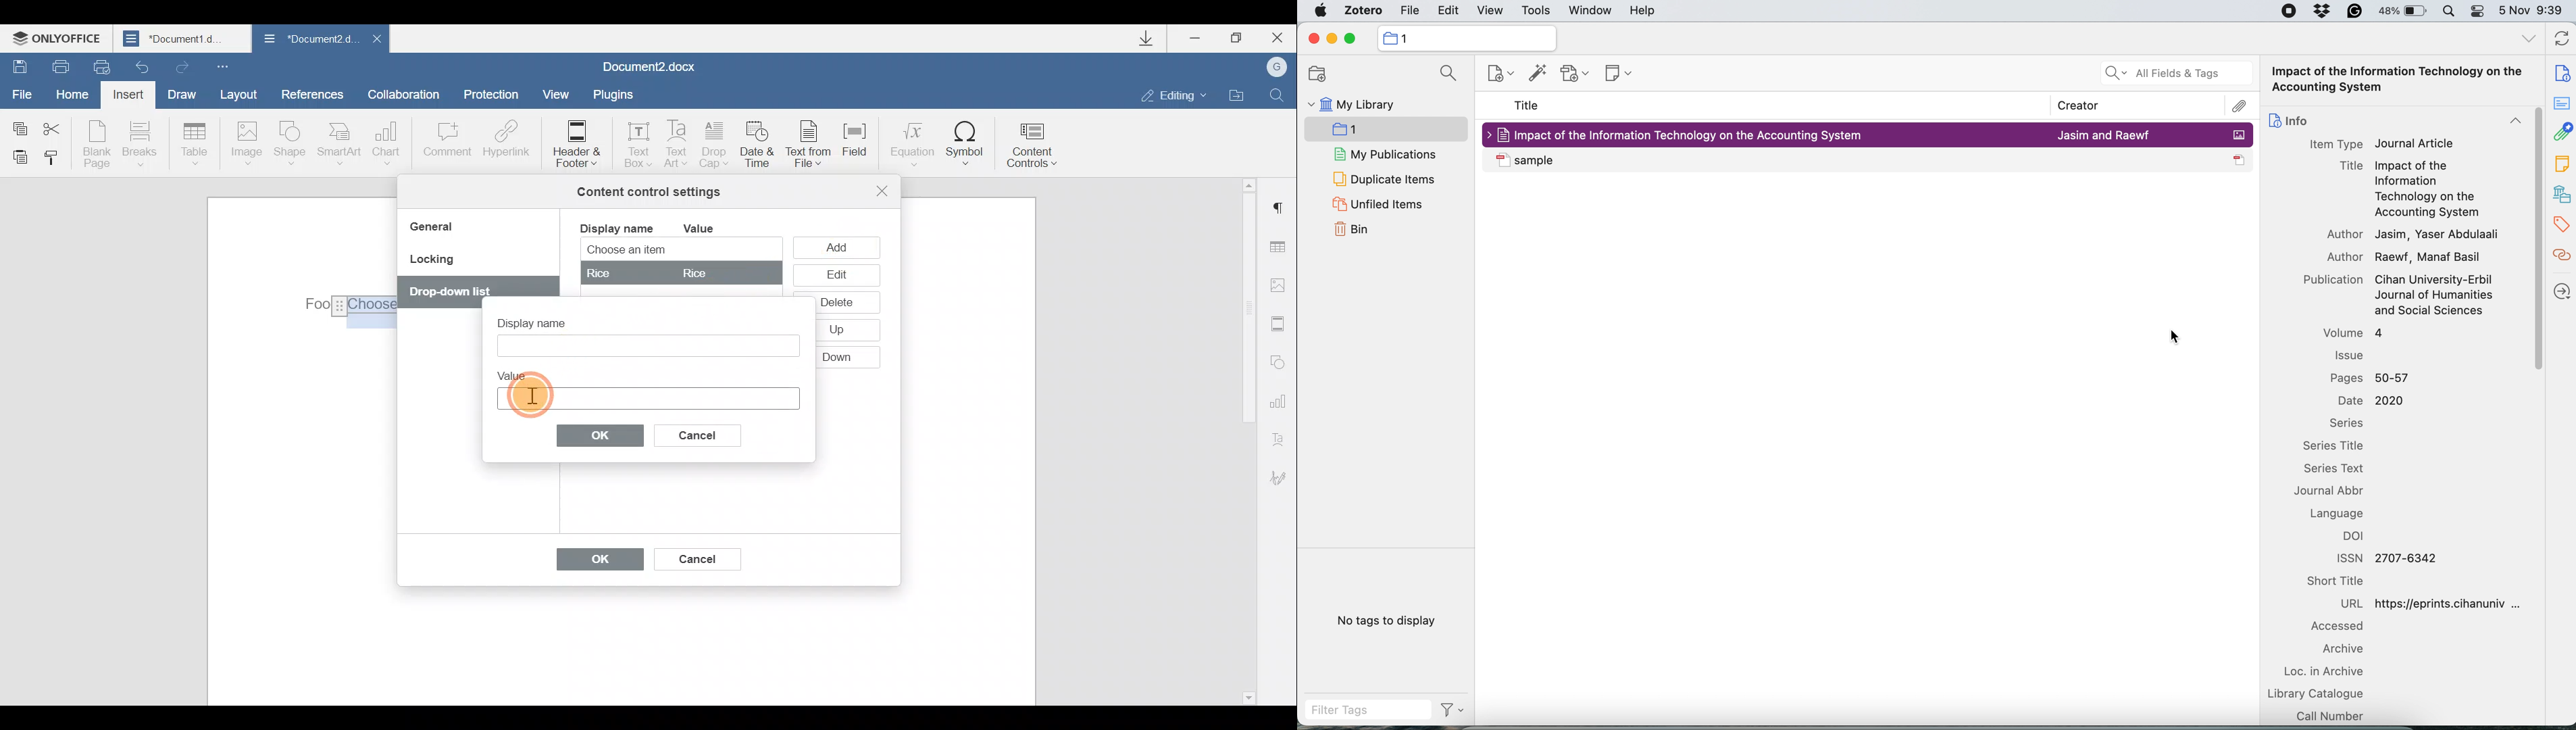 Image resolution: width=2576 pixels, height=756 pixels. What do you see at coordinates (2372, 378) in the screenshot?
I see `Pages 50-57` at bounding box center [2372, 378].